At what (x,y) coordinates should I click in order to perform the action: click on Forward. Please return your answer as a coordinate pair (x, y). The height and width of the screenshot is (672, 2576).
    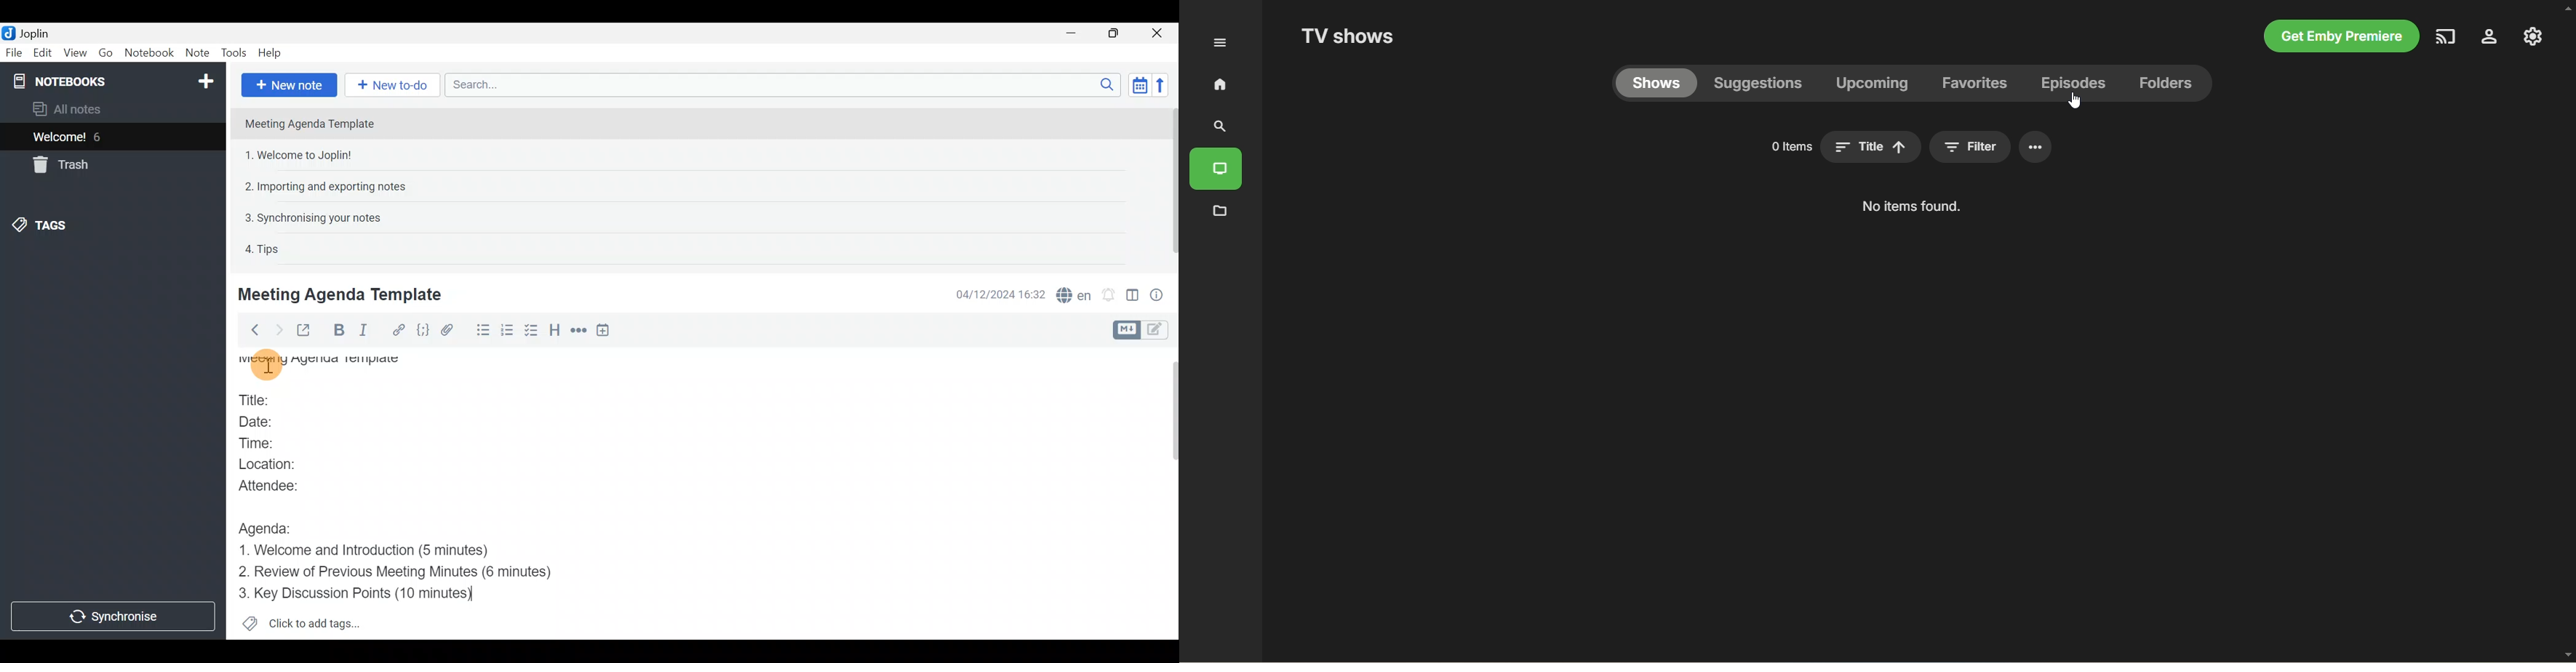
    Looking at the image, I should click on (277, 330).